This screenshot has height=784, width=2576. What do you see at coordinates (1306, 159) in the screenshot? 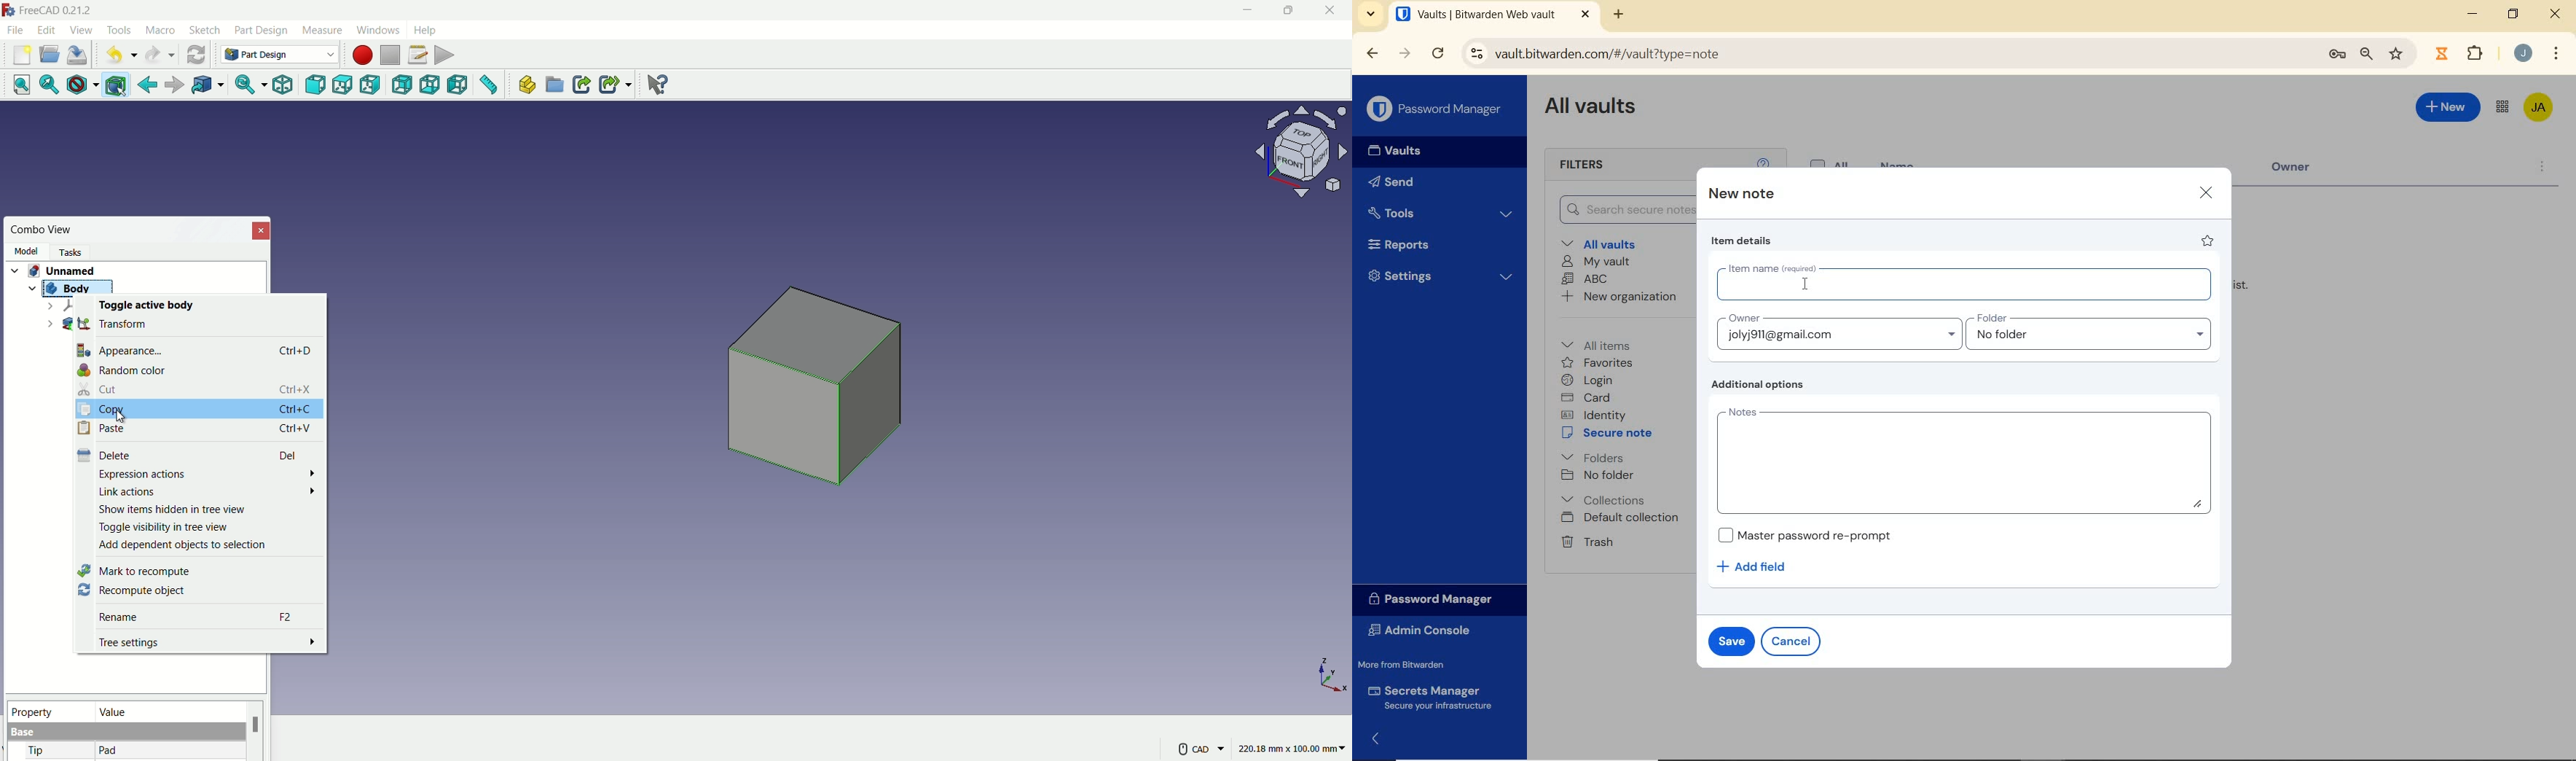
I see `preset viewpoint` at bounding box center [1306, 159].